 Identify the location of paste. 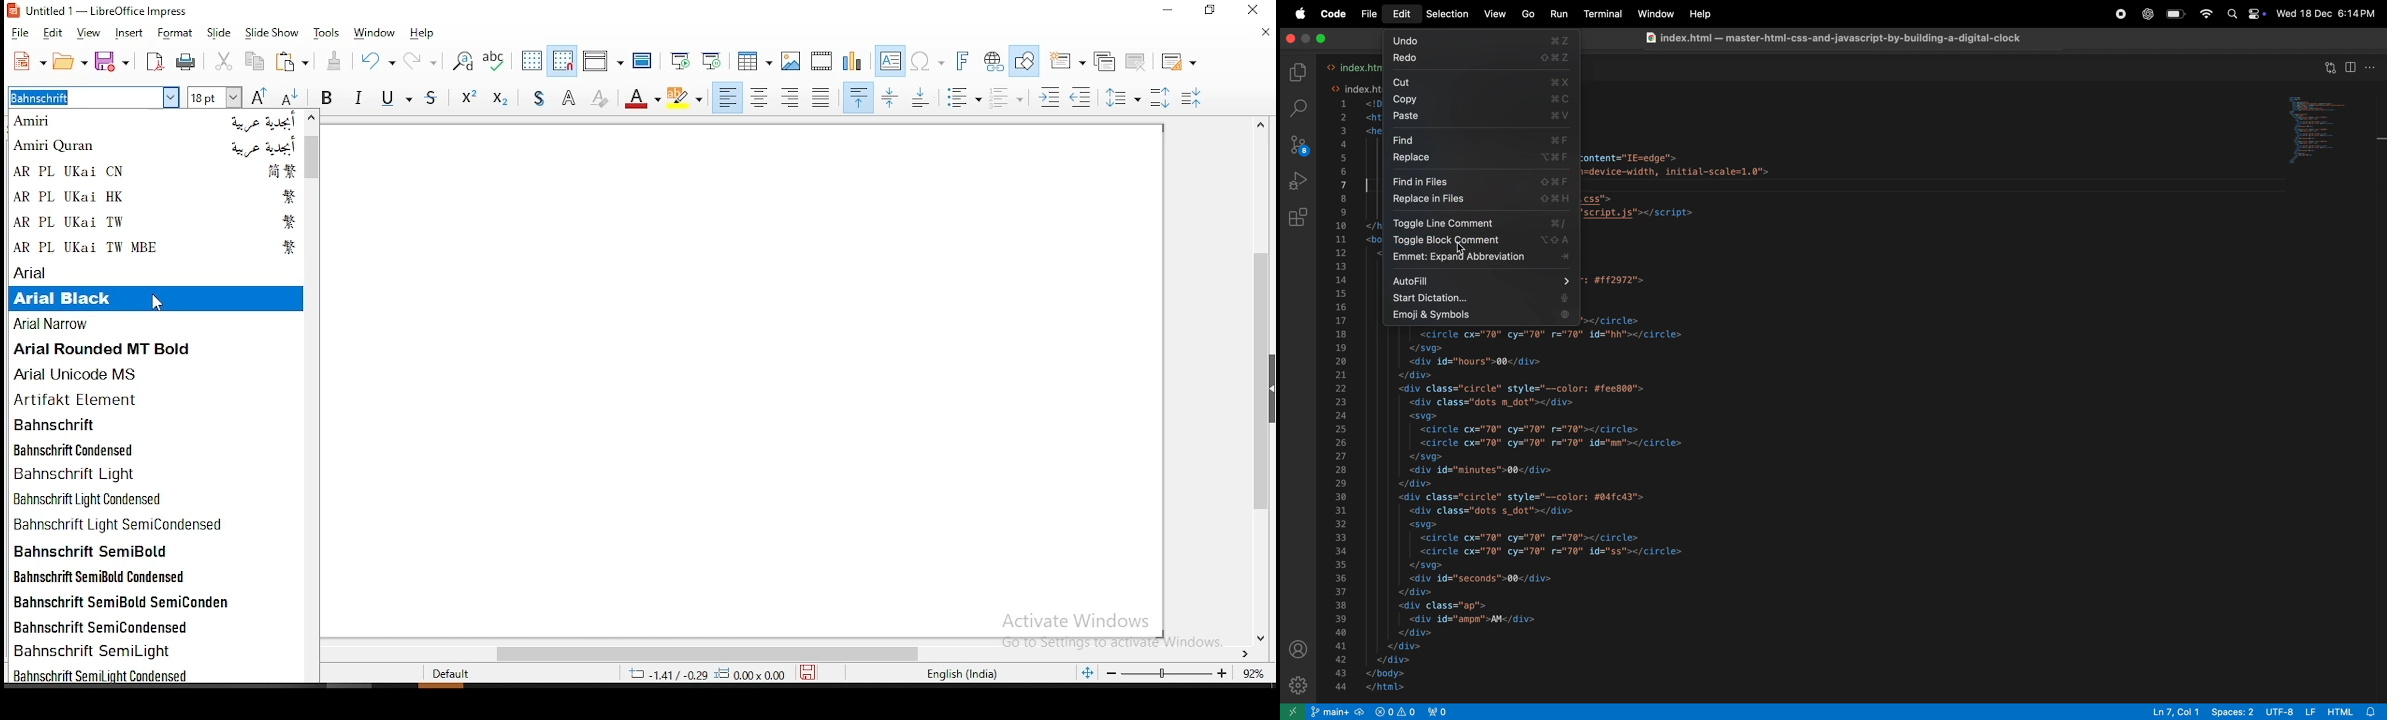
(298, 63).